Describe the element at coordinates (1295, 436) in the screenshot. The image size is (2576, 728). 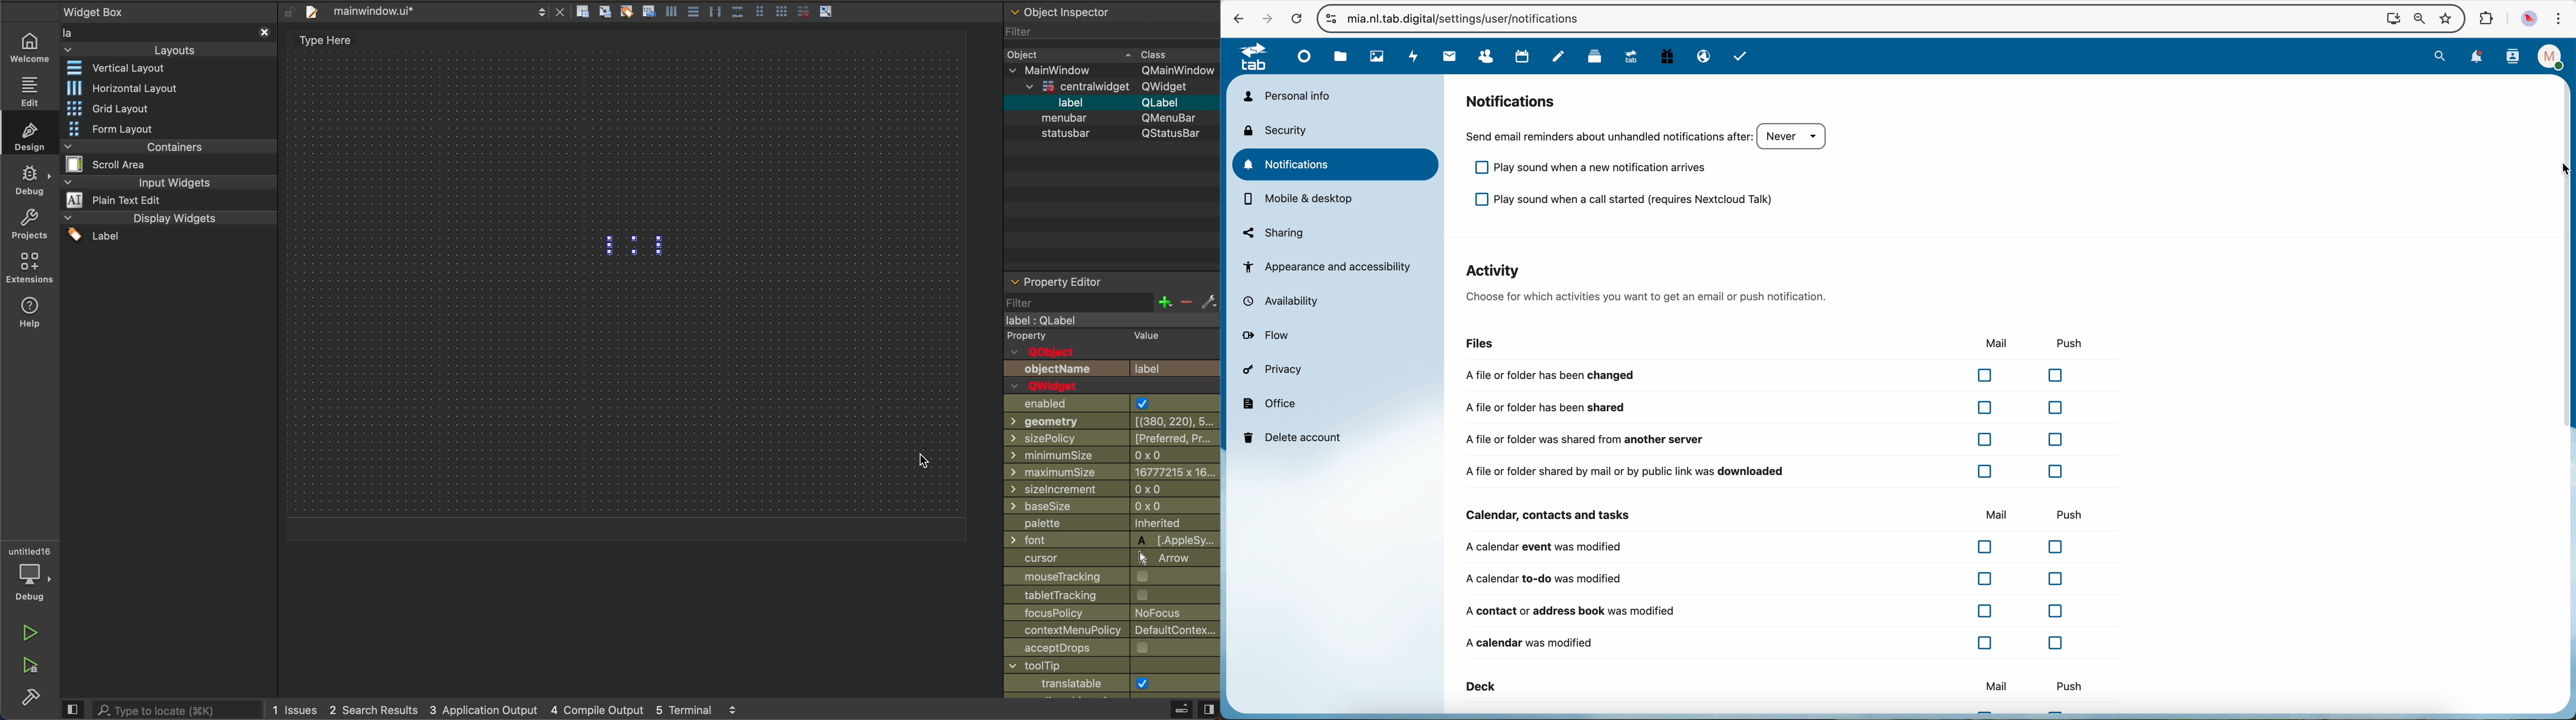
I see `delete account` at that location.